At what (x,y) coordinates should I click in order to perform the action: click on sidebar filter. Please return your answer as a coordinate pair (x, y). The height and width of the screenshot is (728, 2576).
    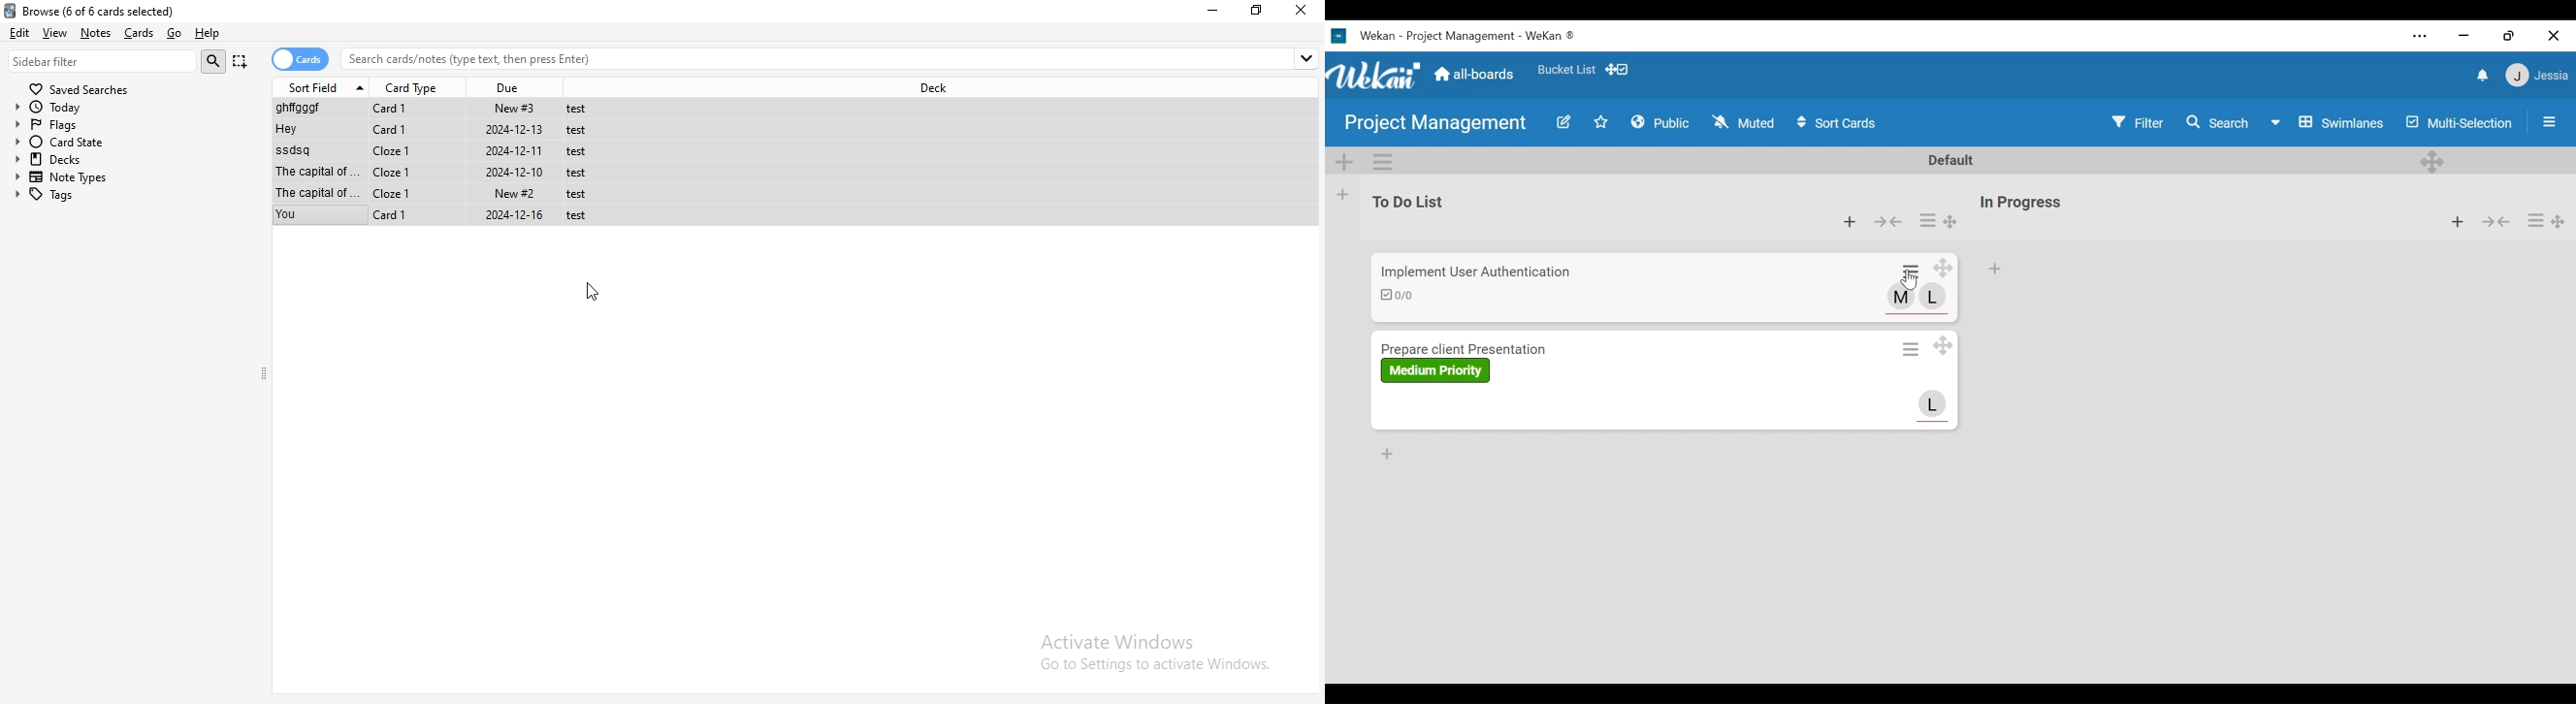
    Looking at the image, I should click on (103, 61).